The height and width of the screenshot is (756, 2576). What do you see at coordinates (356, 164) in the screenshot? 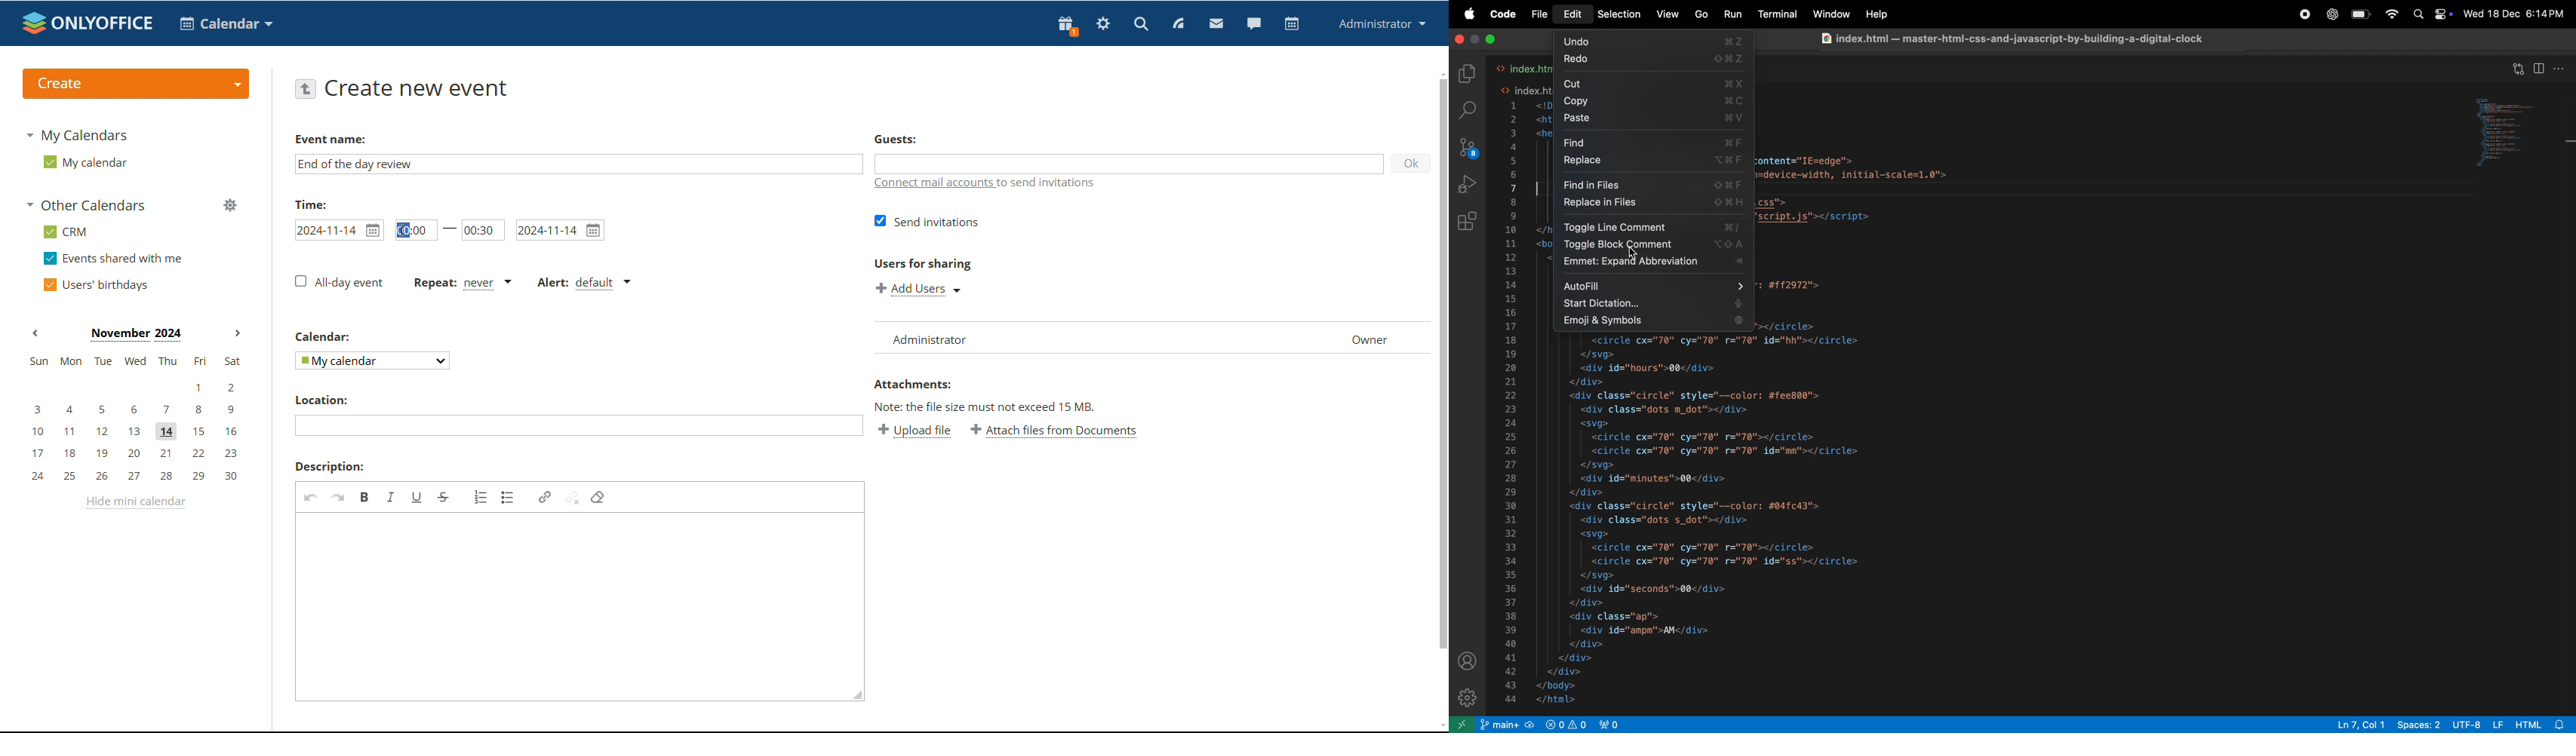
I see `event name added` at bounding box center [356, 164].